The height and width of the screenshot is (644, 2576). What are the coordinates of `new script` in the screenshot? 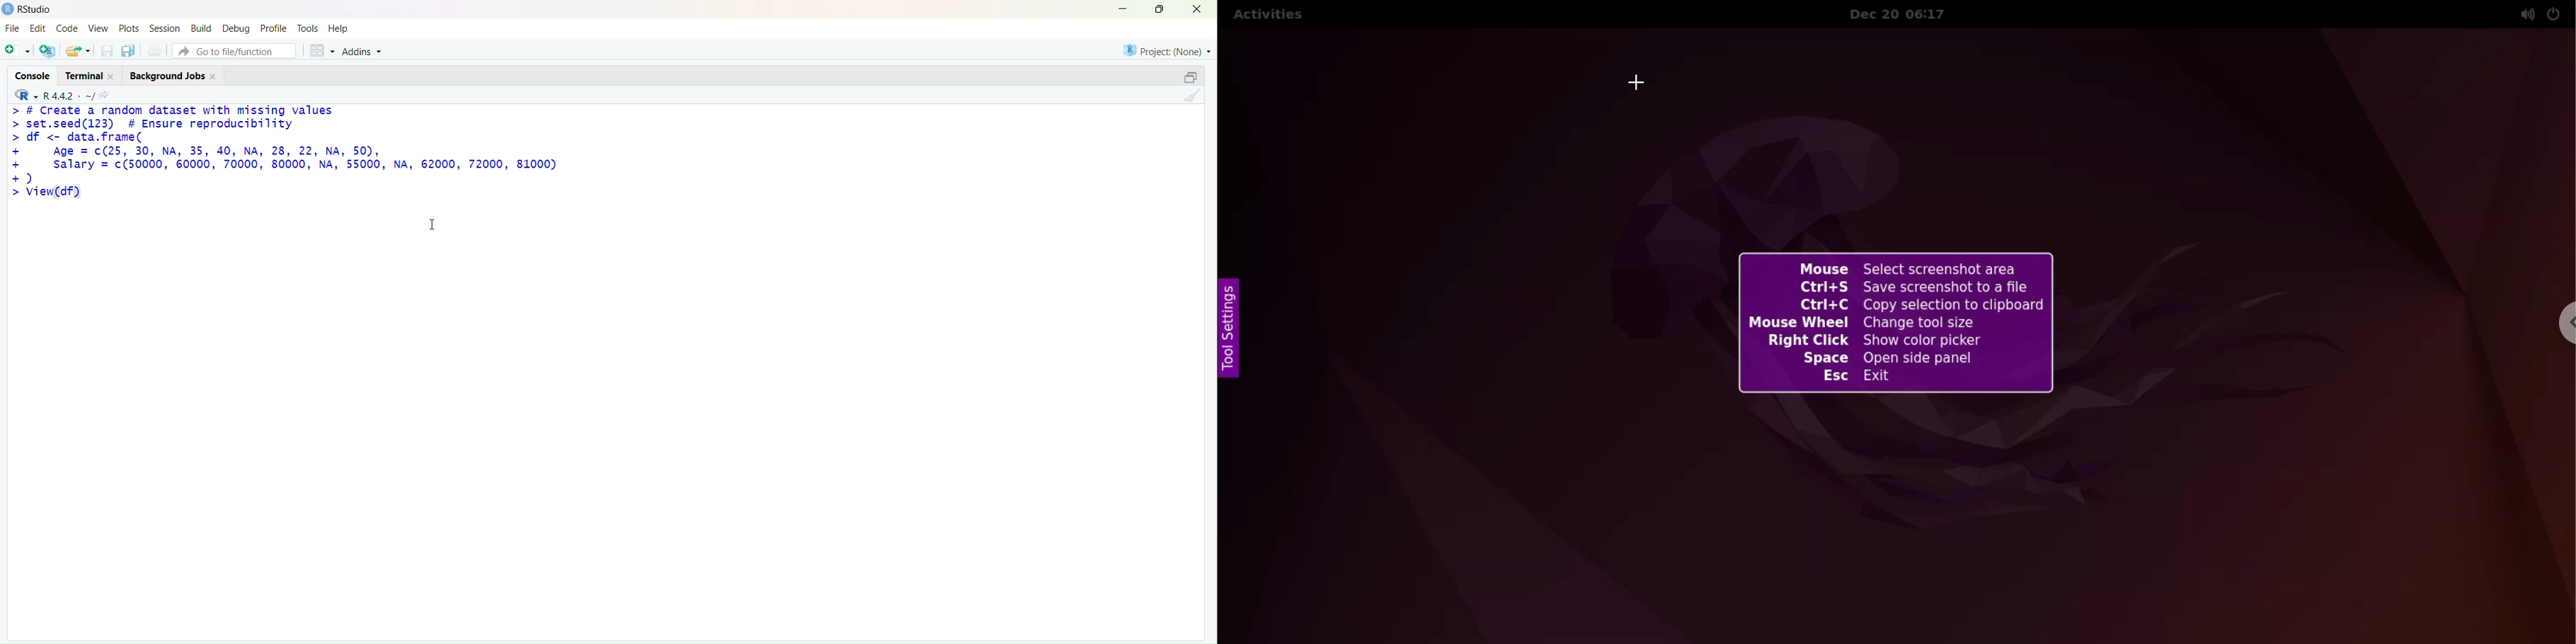 It's located at (16, 53).